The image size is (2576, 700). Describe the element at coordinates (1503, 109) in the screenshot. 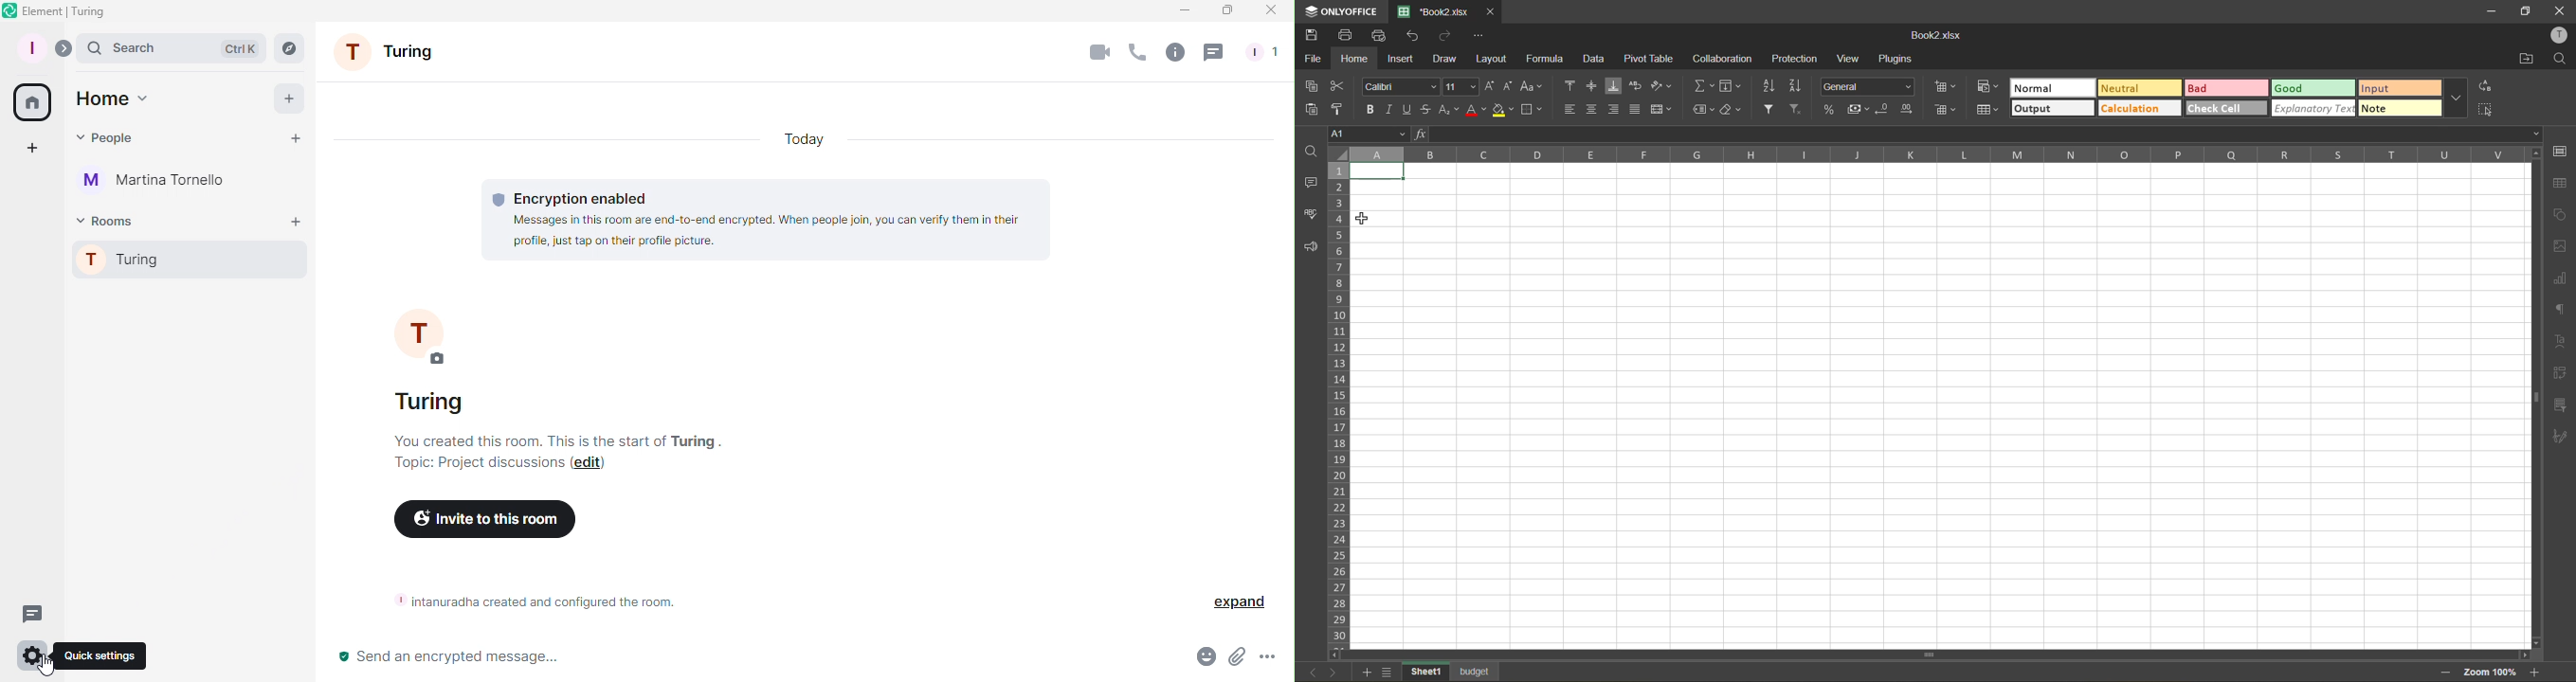

I see `fill color` at that location.